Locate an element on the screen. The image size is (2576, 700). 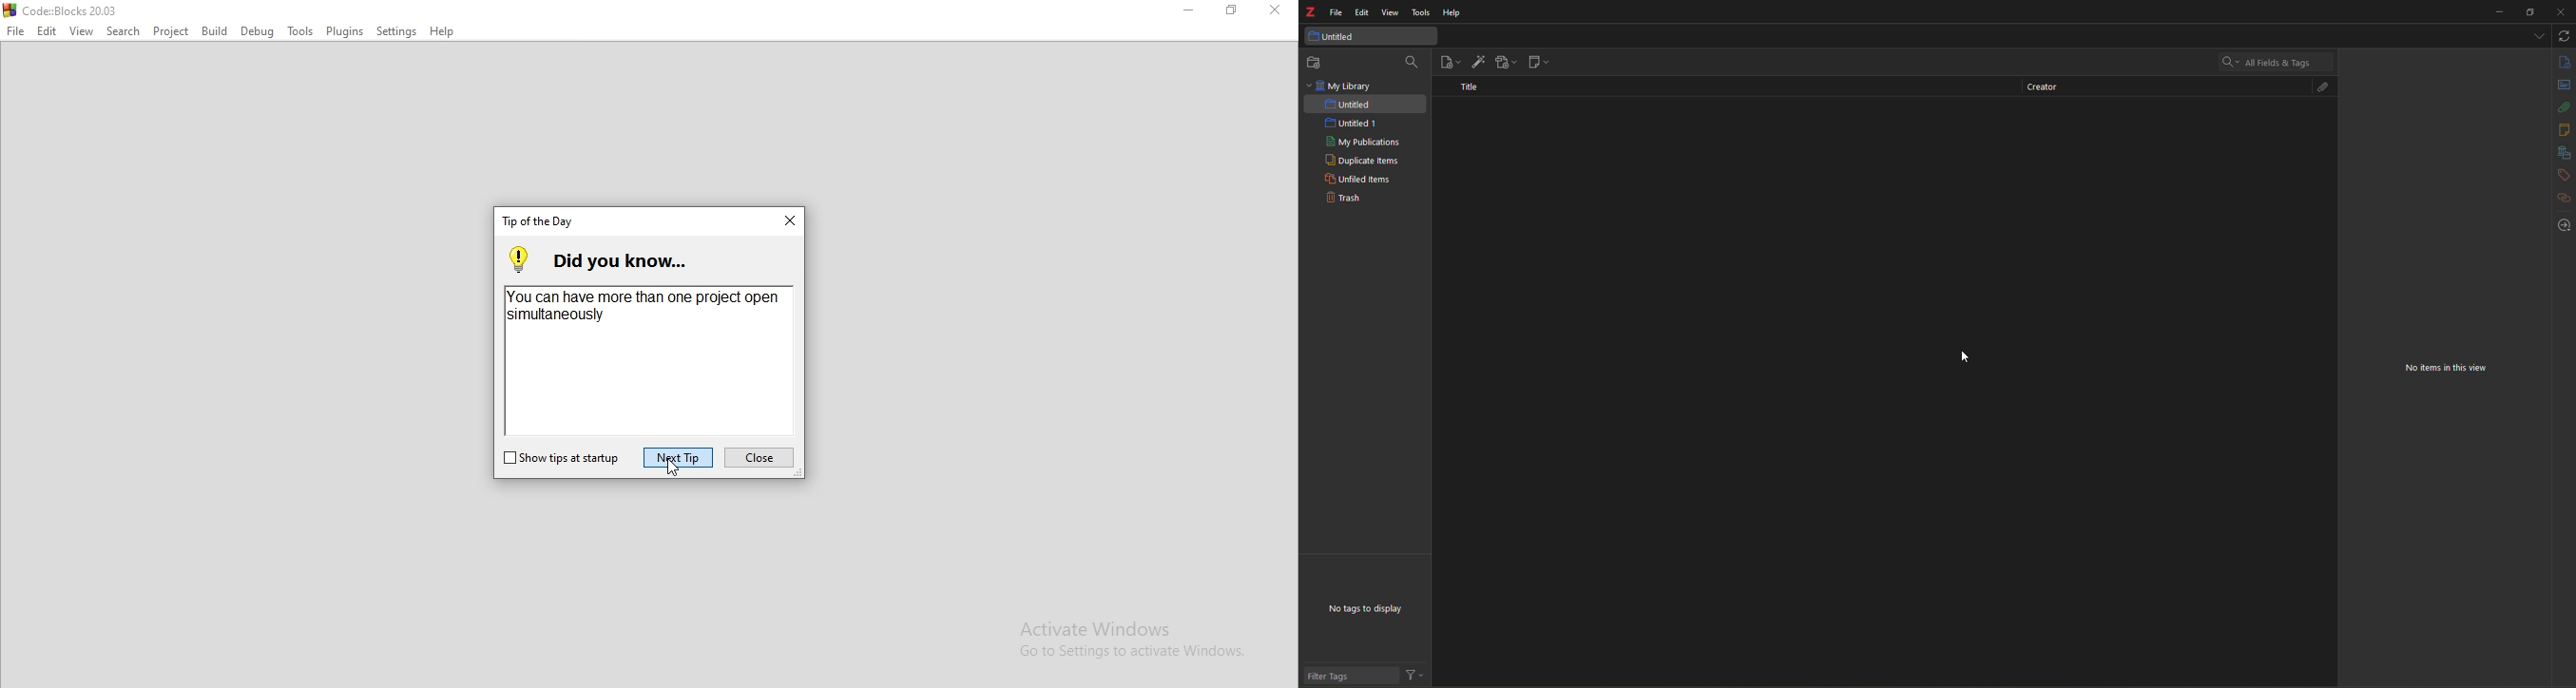
Tools  is located at coordinates (300, 29).